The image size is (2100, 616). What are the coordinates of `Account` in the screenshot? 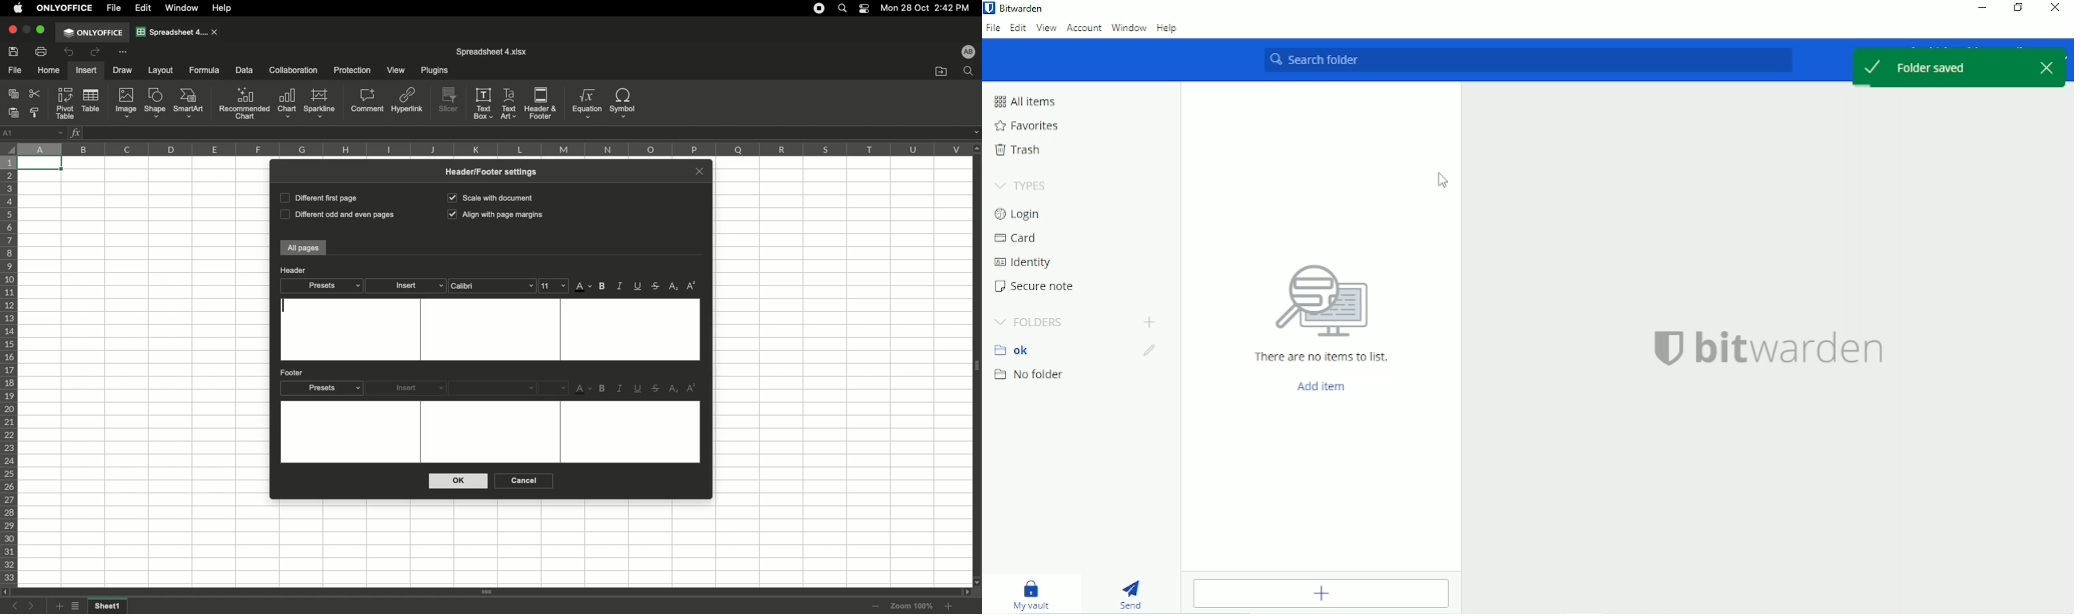 It's located at (1084, 28).